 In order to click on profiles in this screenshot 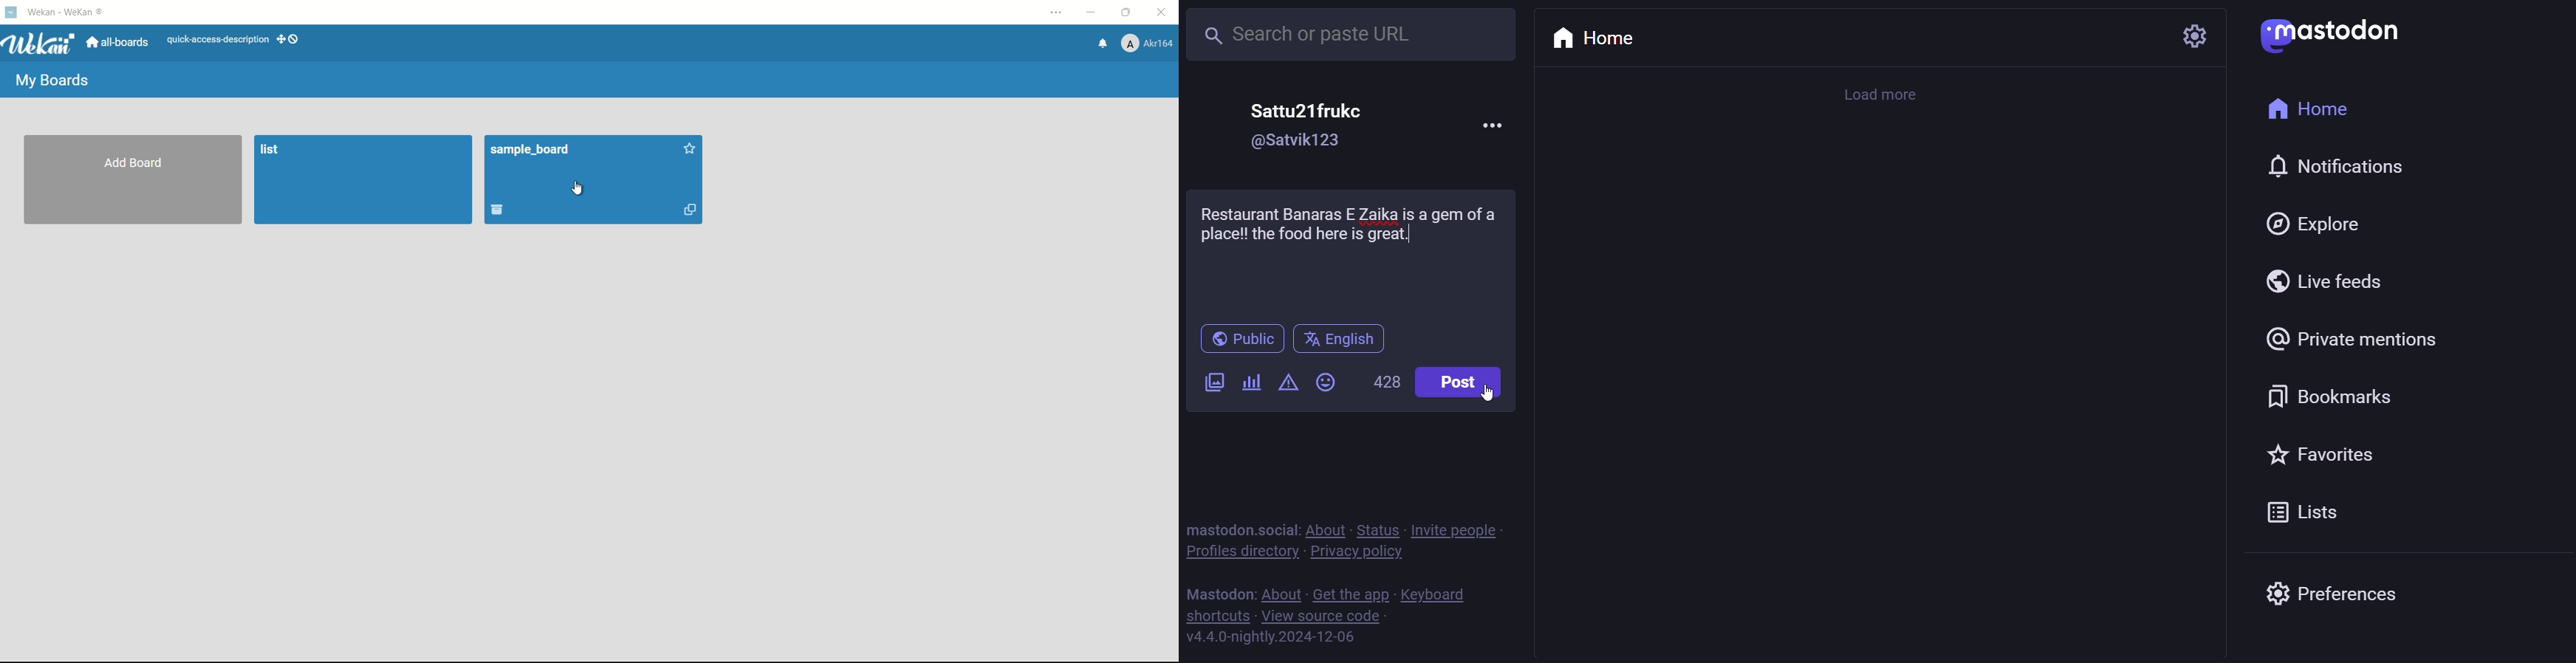, I will do `click(1241, 552)`.